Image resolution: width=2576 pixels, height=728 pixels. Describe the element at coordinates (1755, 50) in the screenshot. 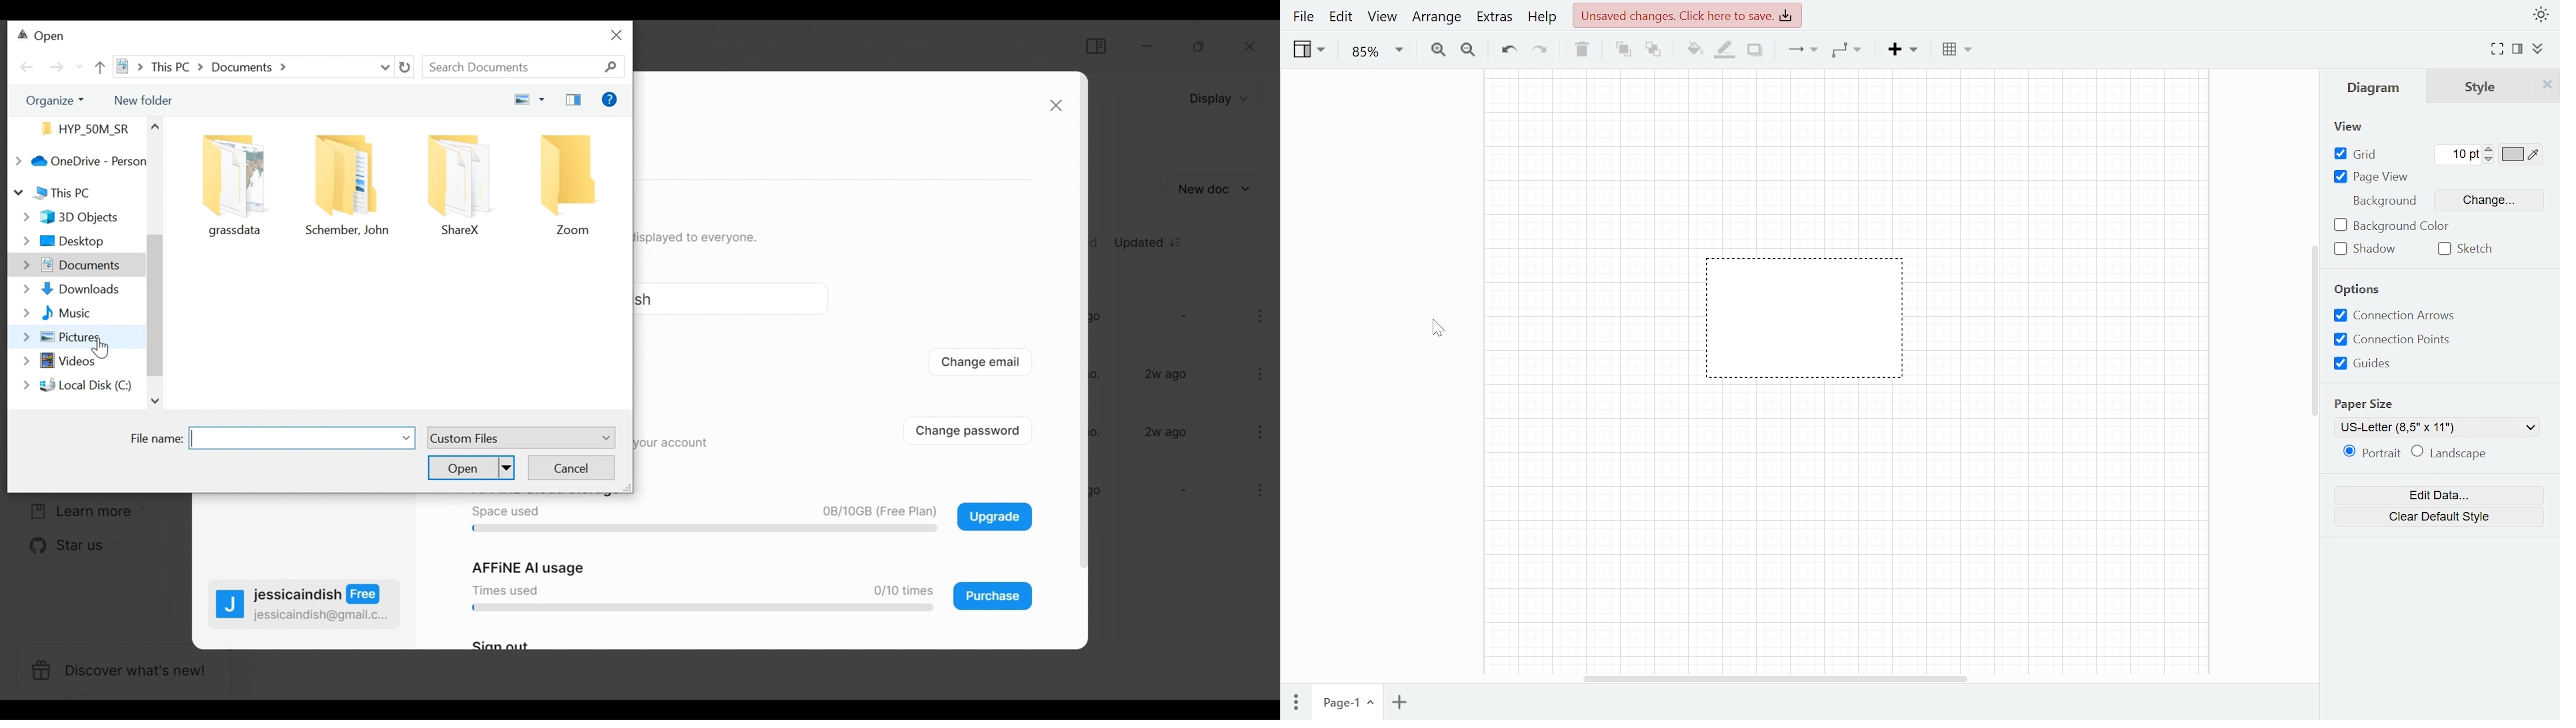

I see `Shadow` at that location.